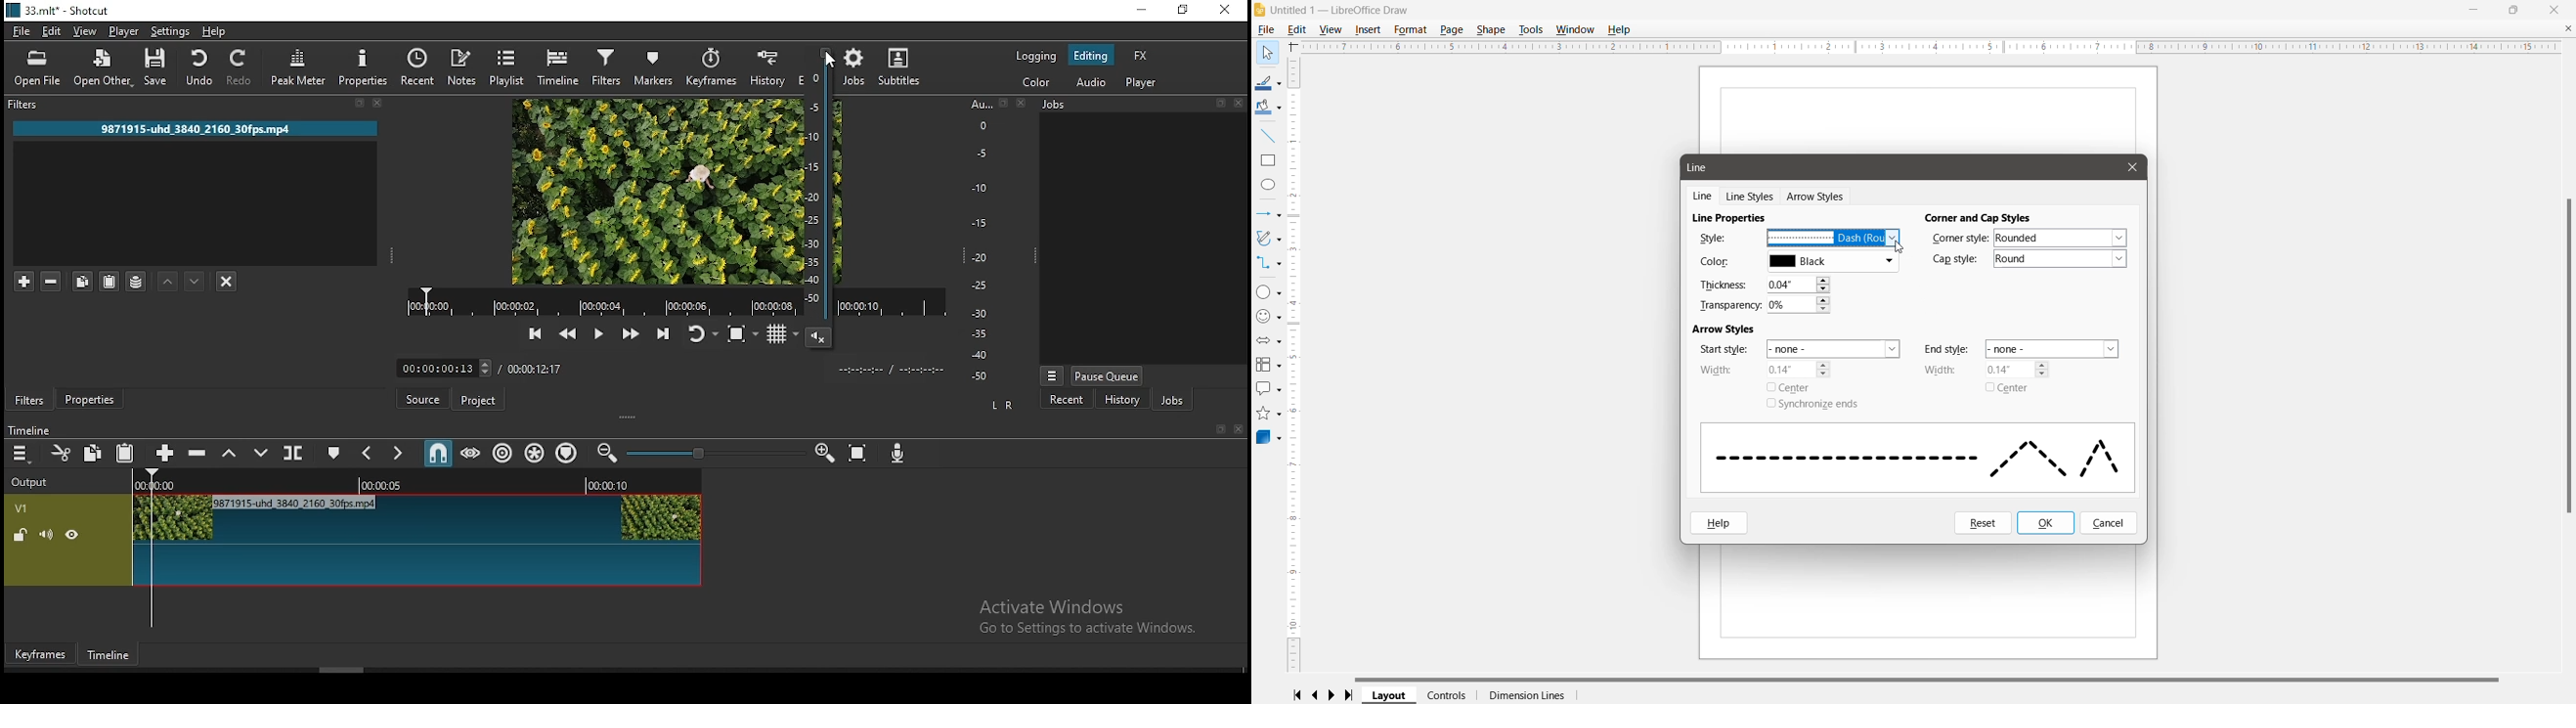  What do you see at coordinates (85, 30) in the screenshot?
I see `view` at bounding box center [85, 30].